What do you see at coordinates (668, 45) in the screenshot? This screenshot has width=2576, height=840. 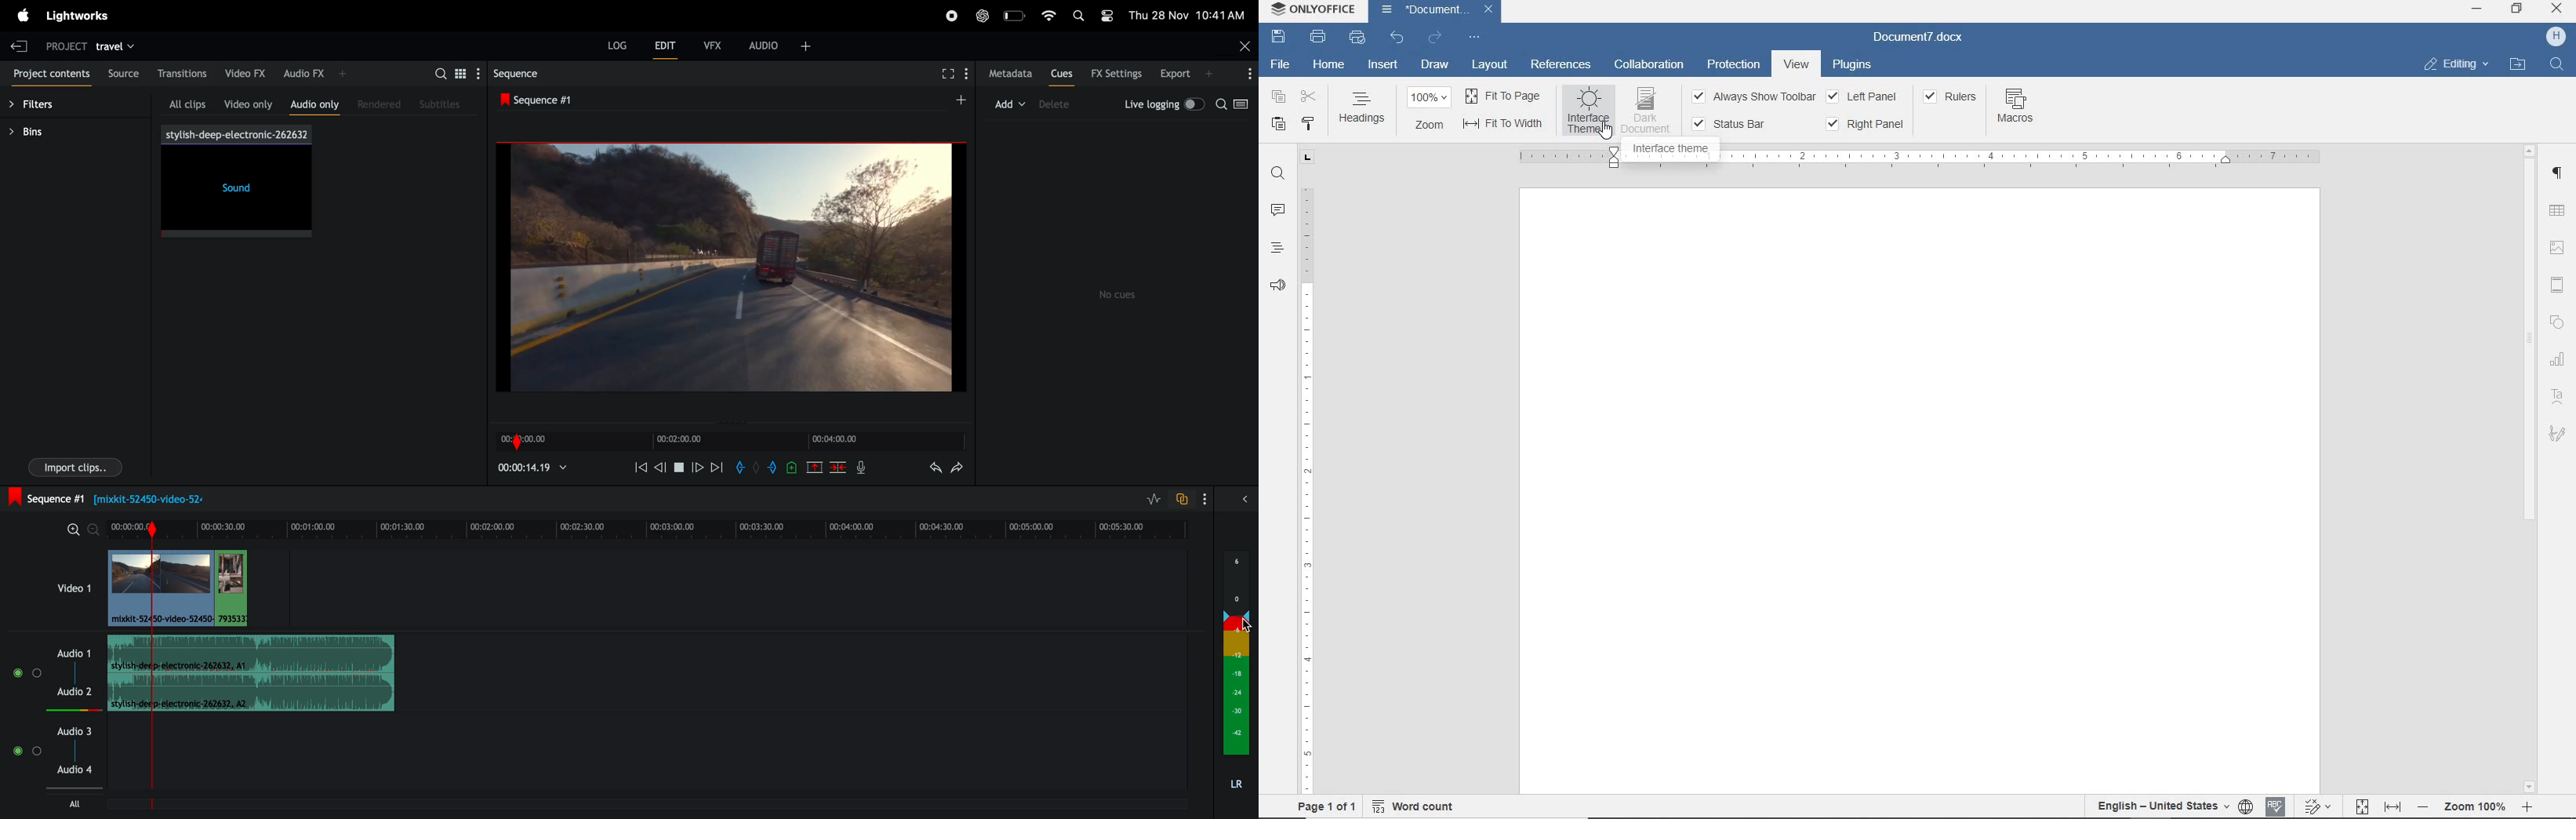 I see `edit` at bounding box center [668, 45].